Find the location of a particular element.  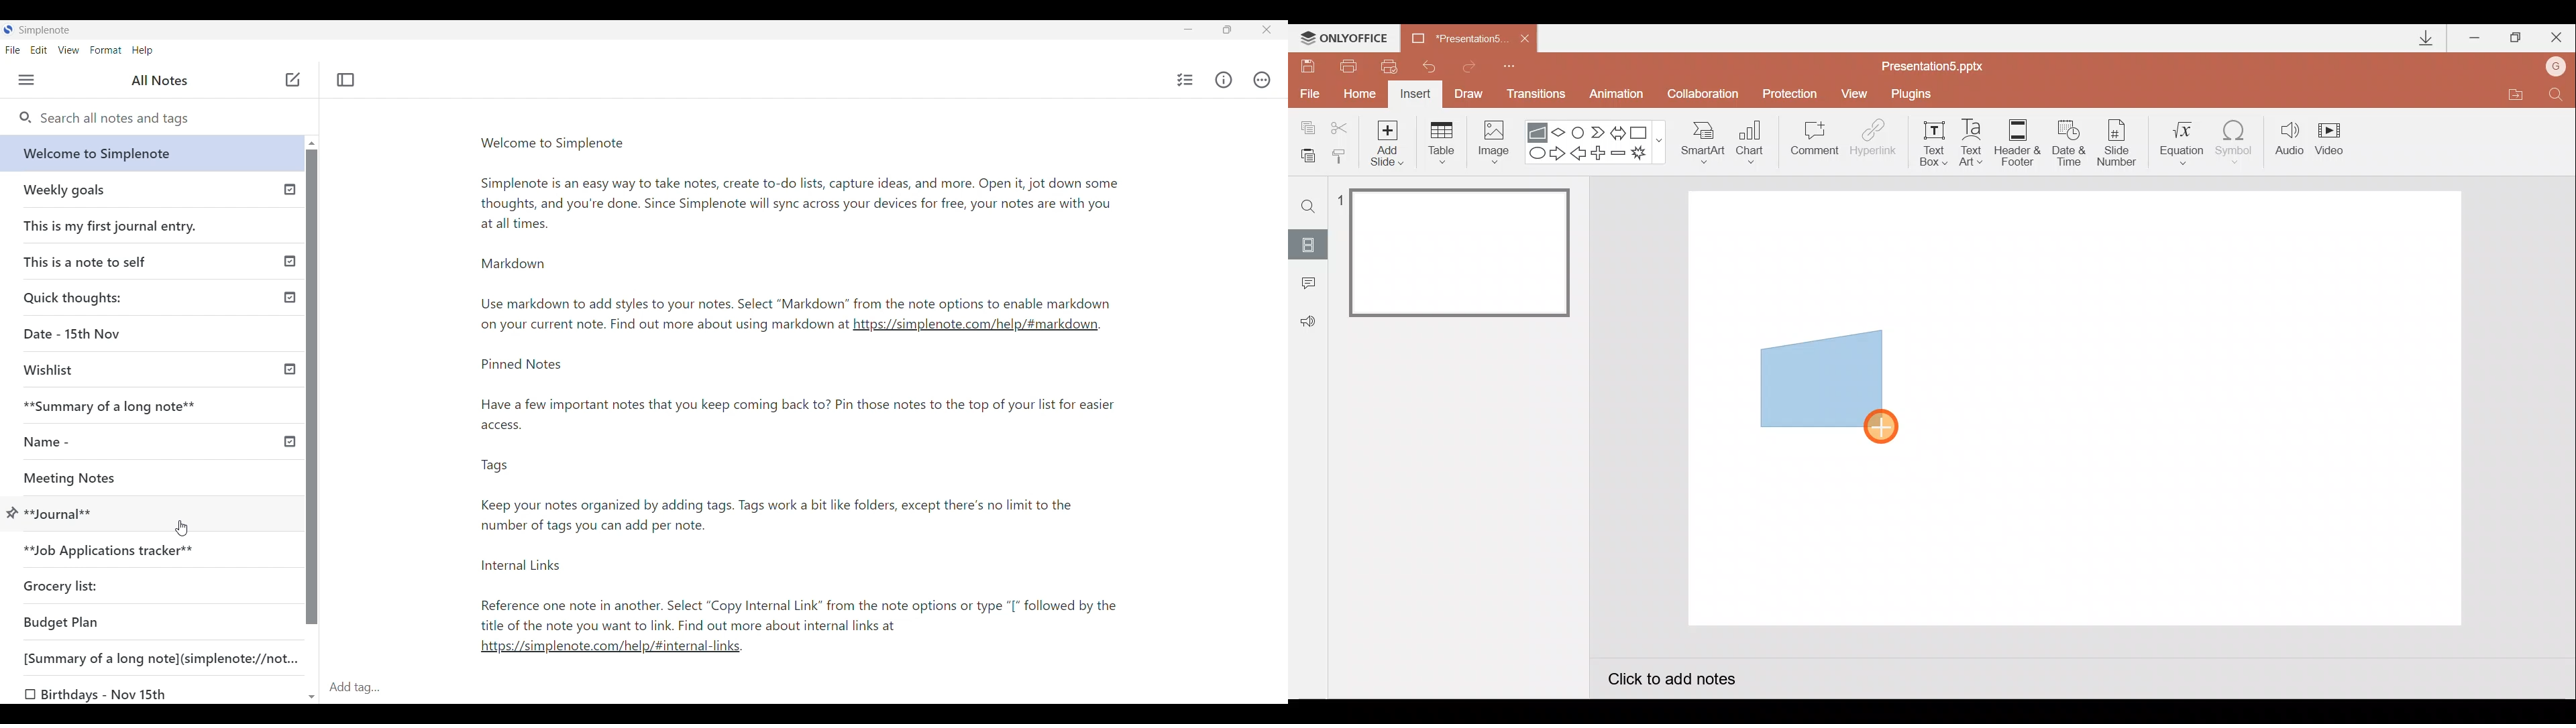

Collaboration is located at coordinates (1706, 95).